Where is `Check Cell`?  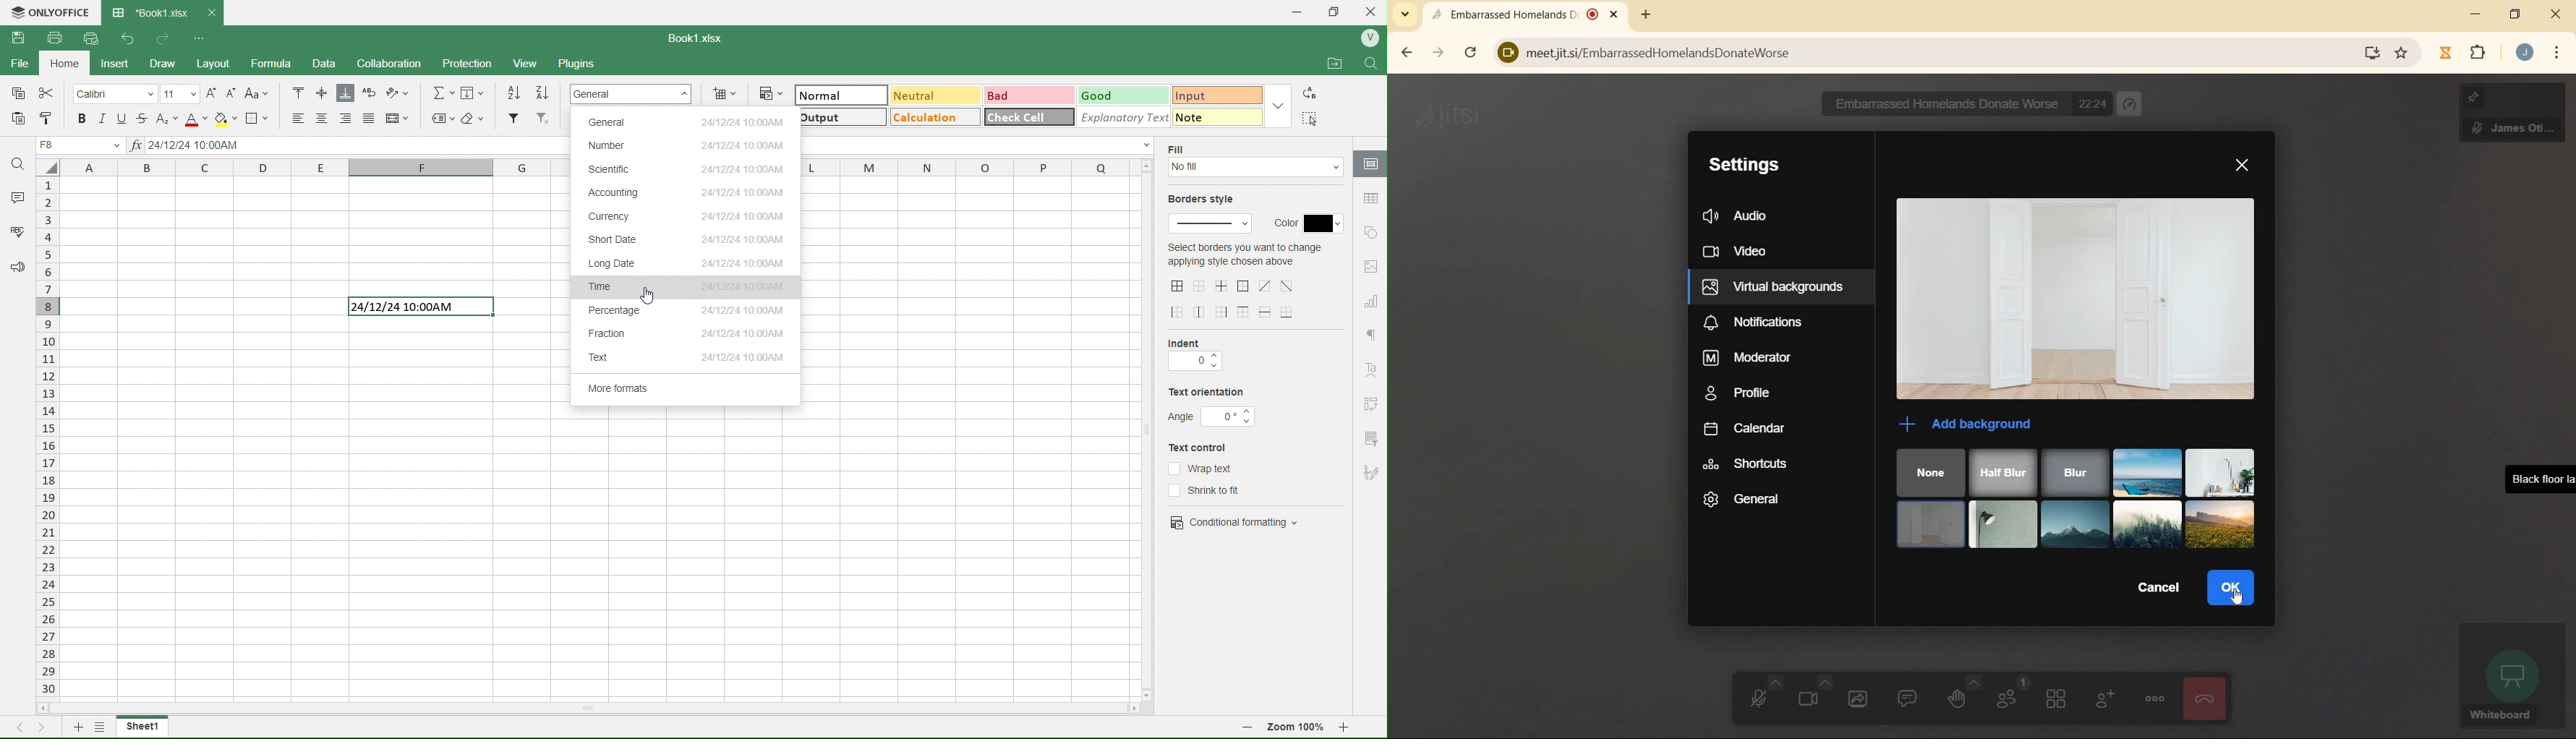
Check Cell is located at coordinates (1019, 118).